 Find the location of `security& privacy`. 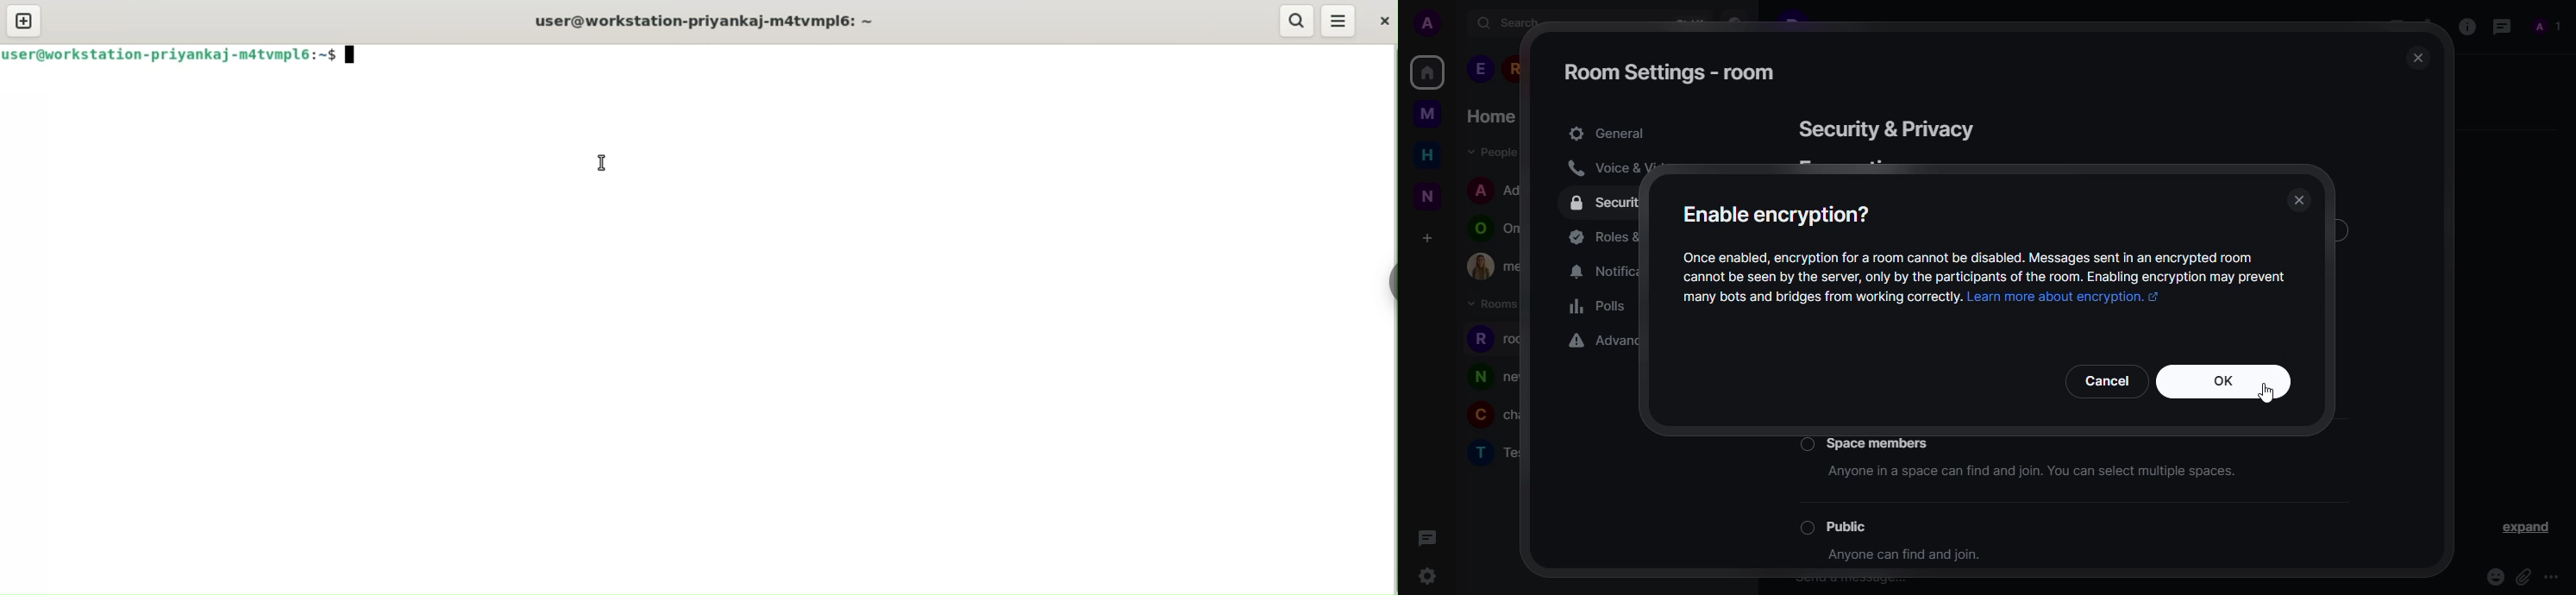

security& privacy is located at coordinates (1892, 128).